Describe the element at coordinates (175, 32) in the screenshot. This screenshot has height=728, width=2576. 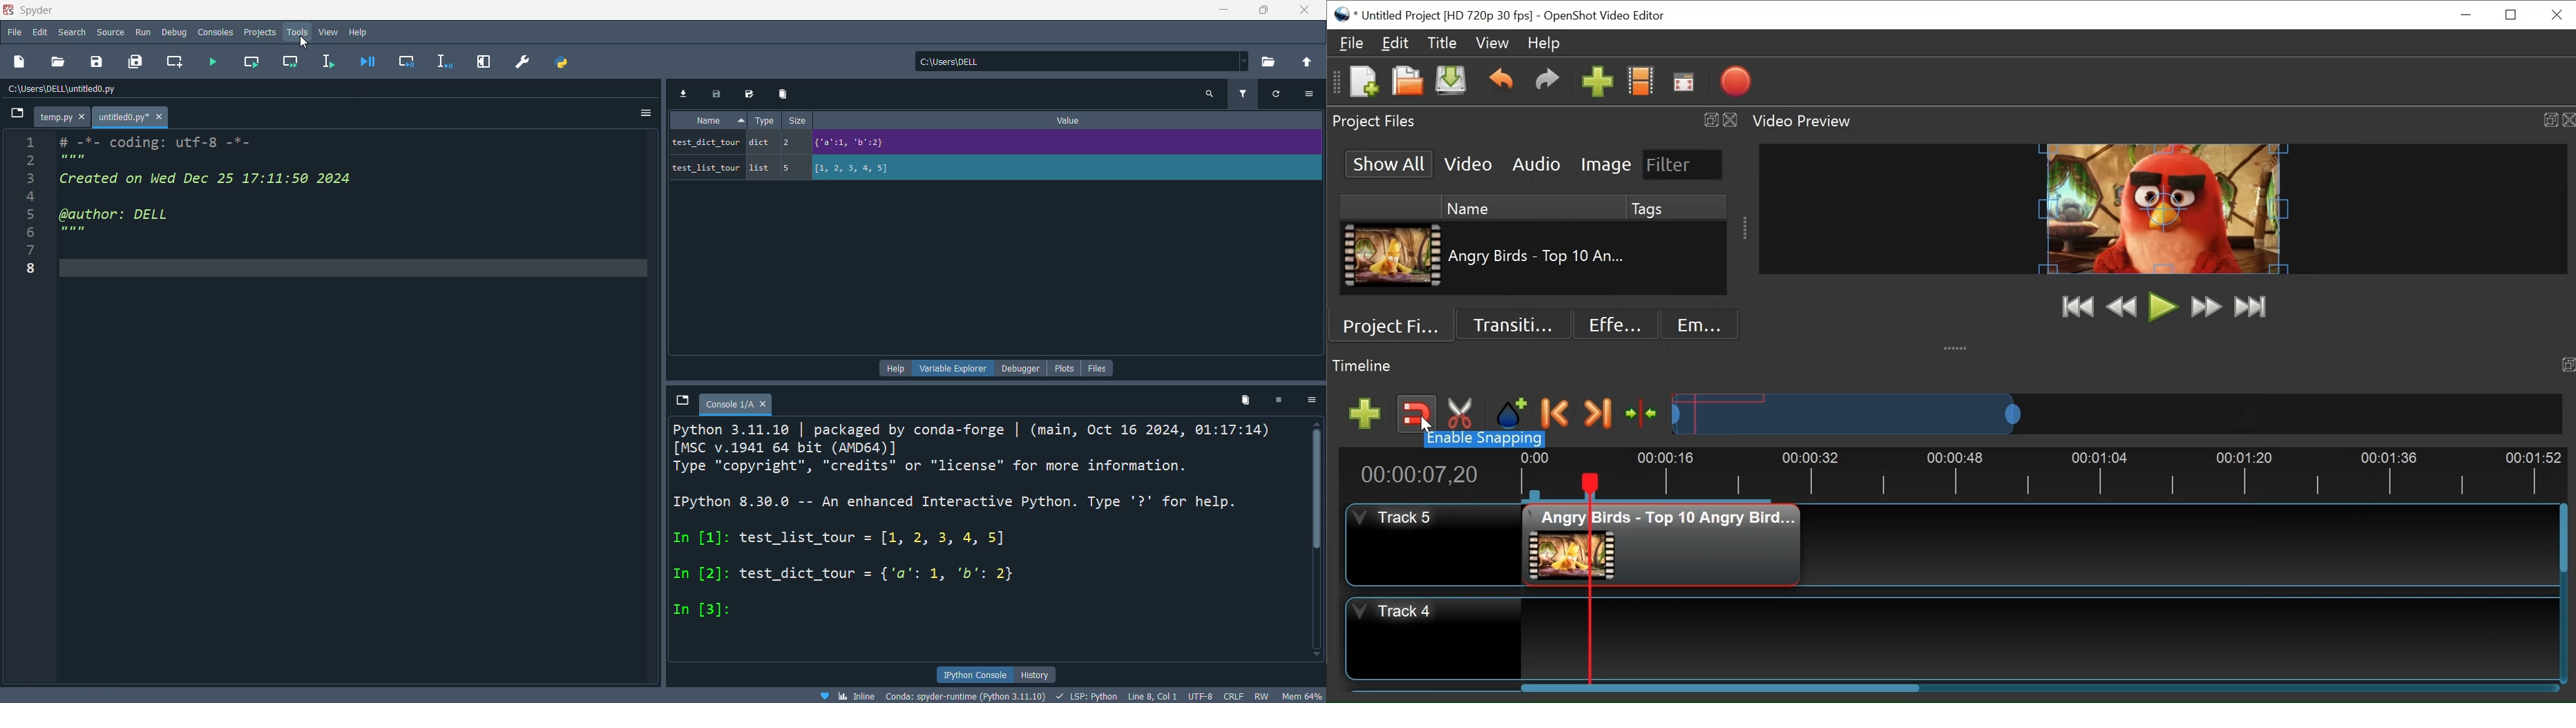
I see `debug` at that location.